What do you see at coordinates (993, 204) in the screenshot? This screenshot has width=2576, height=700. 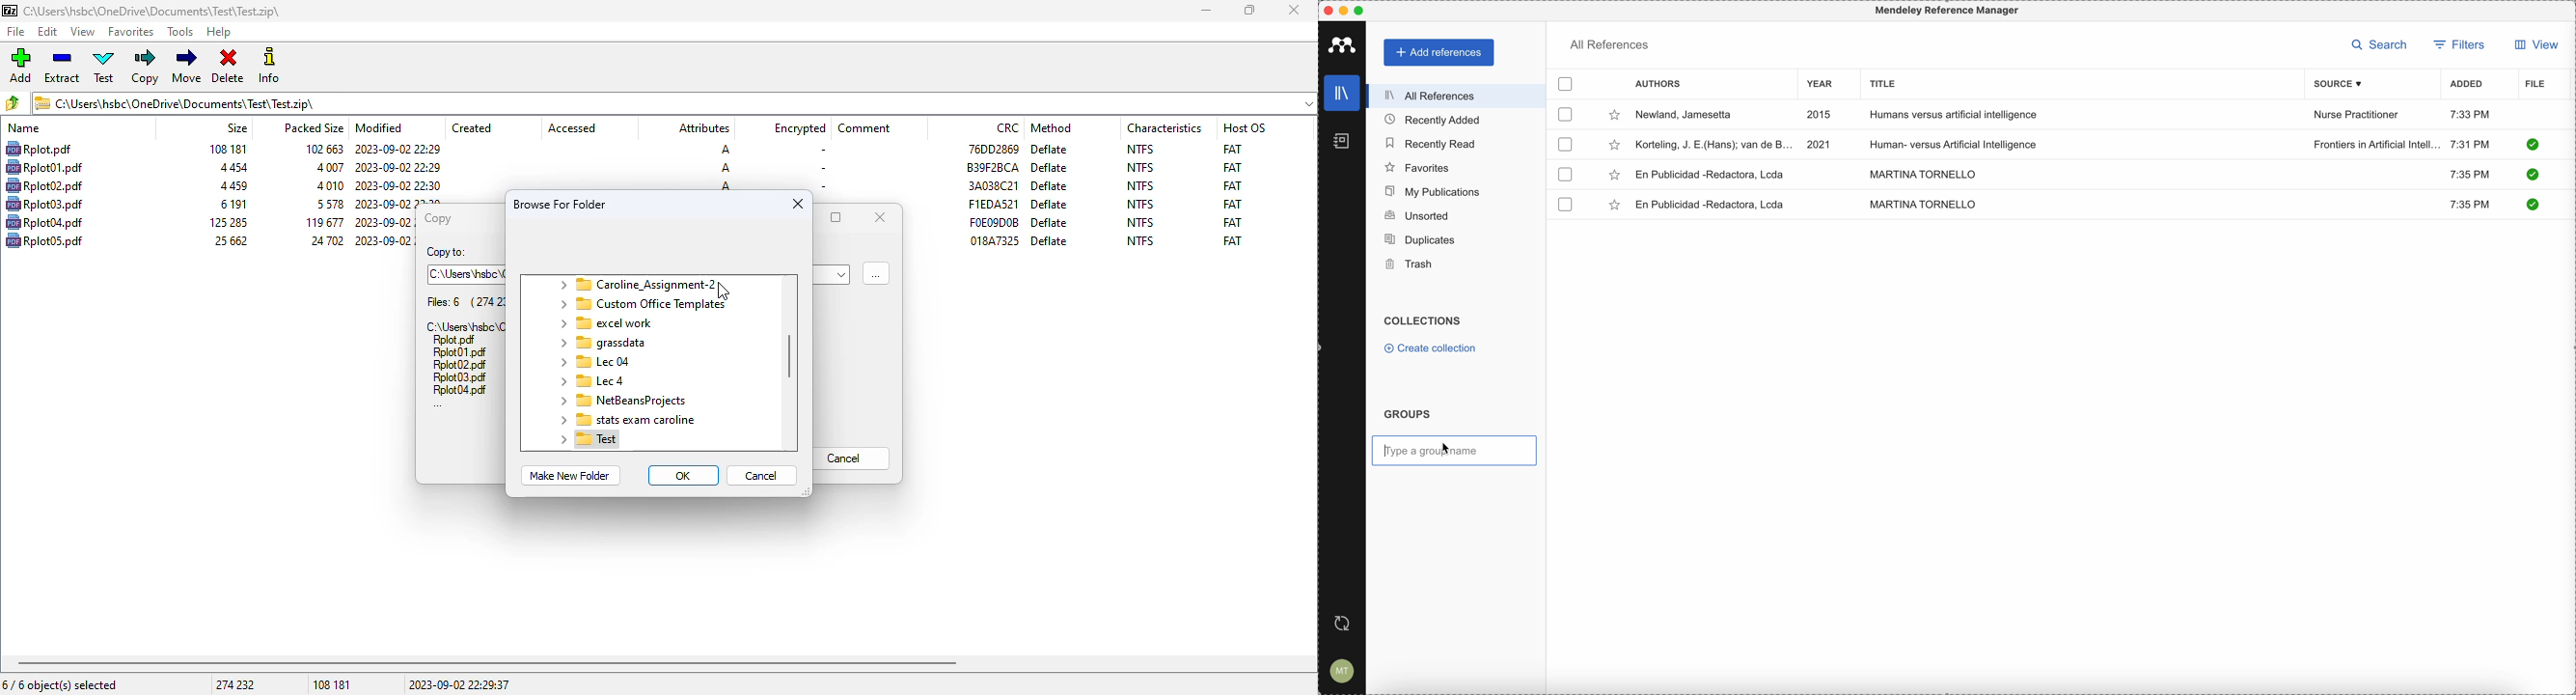 I see `CRC` at bounding box center [993, 204].